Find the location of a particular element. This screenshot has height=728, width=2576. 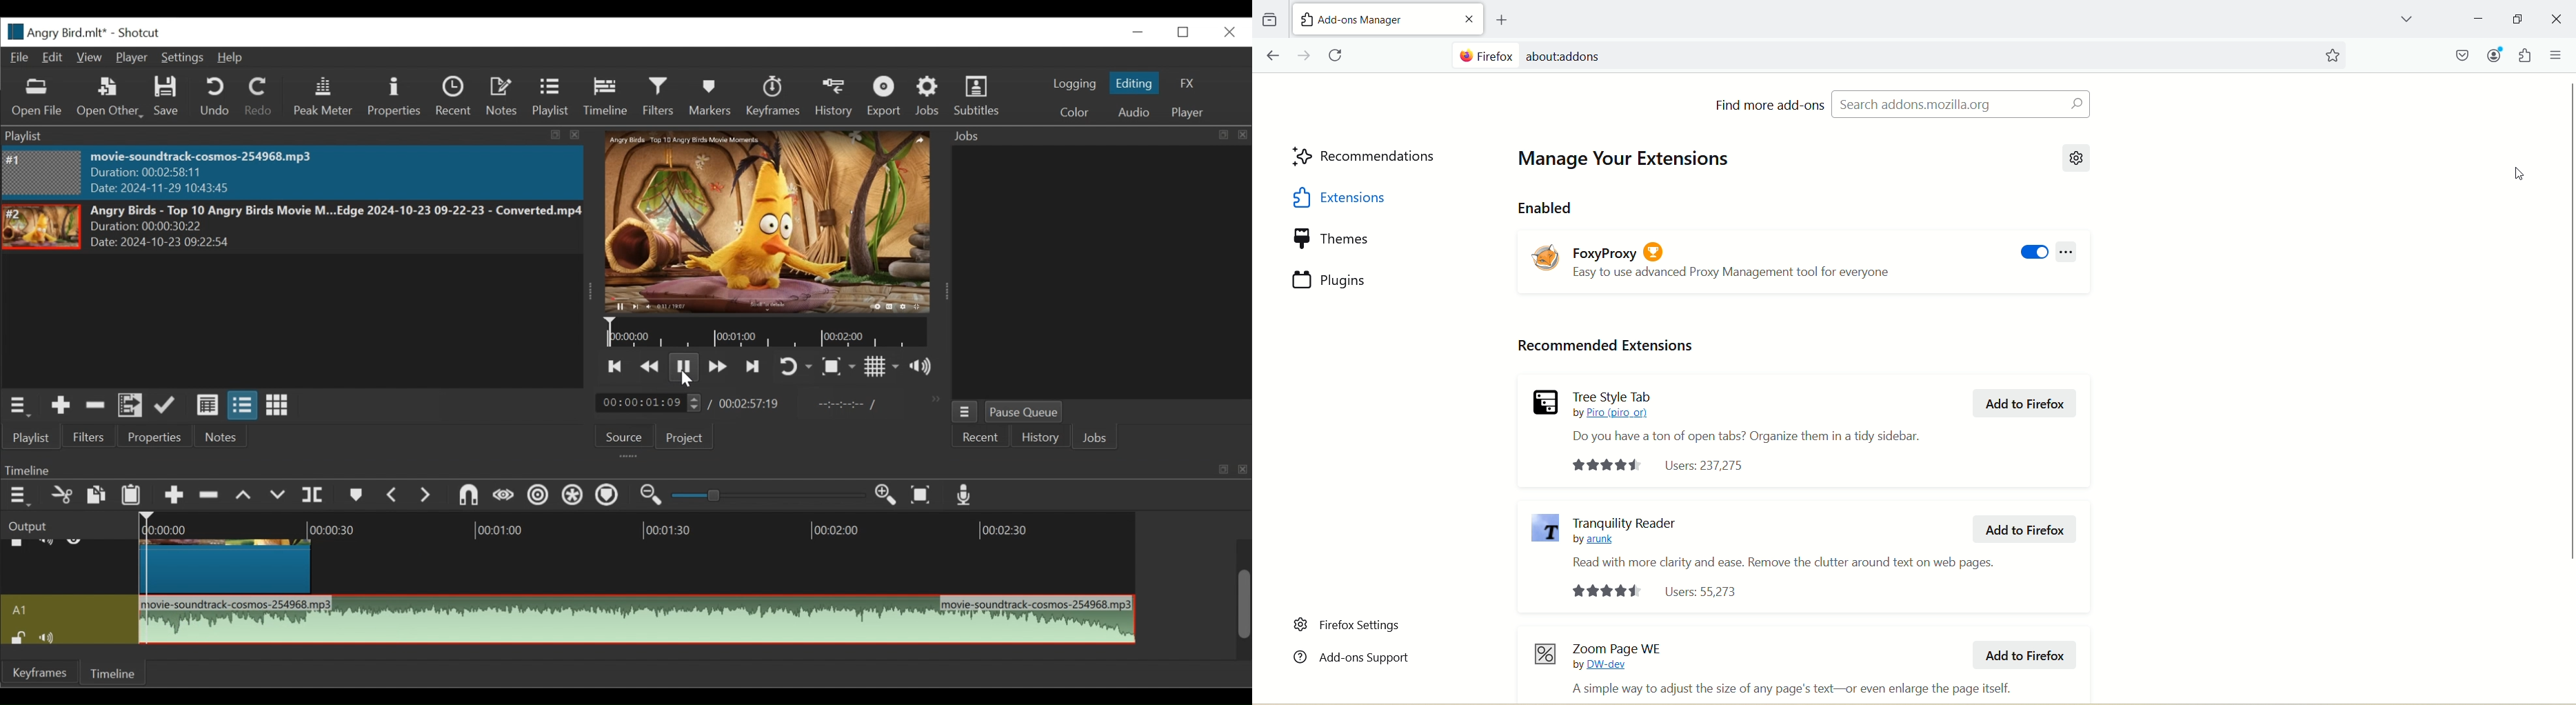

Color is located at coordinates (1075, 113).